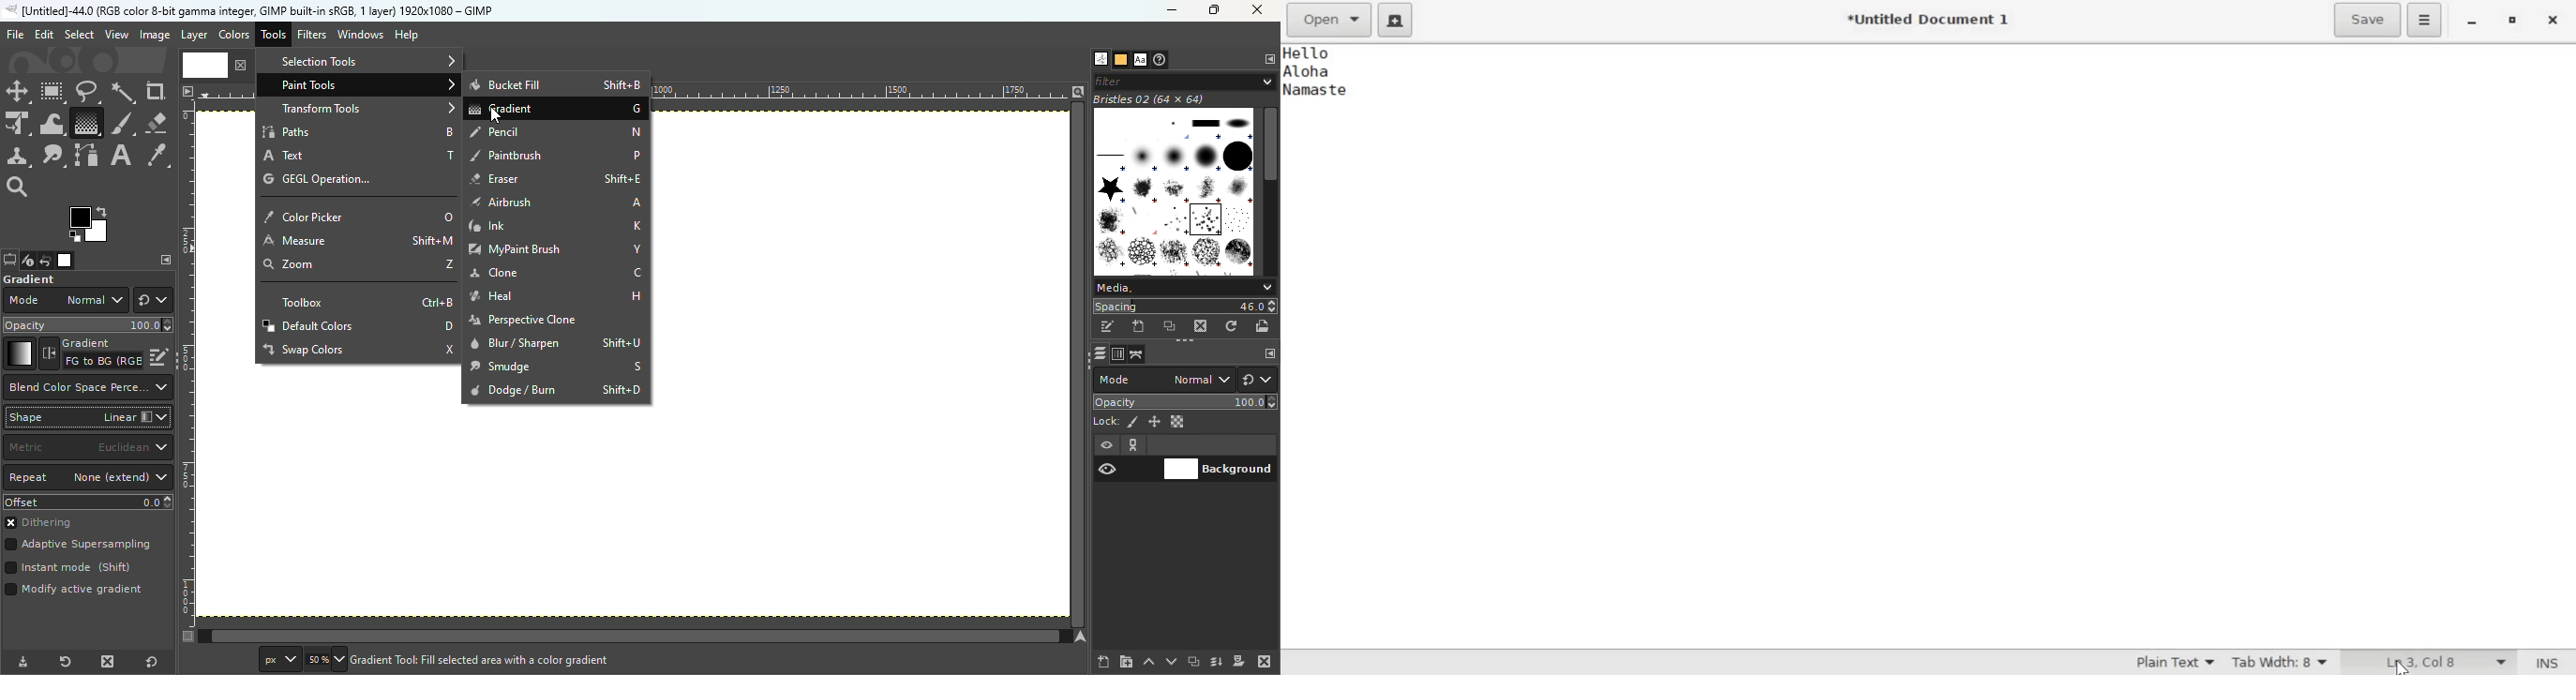 This screenshot has width=2576, height=700. What do you see at coordinates (334, 180) in the screenshot?
I see `GEGL operation` at bounding box center [334, 180].